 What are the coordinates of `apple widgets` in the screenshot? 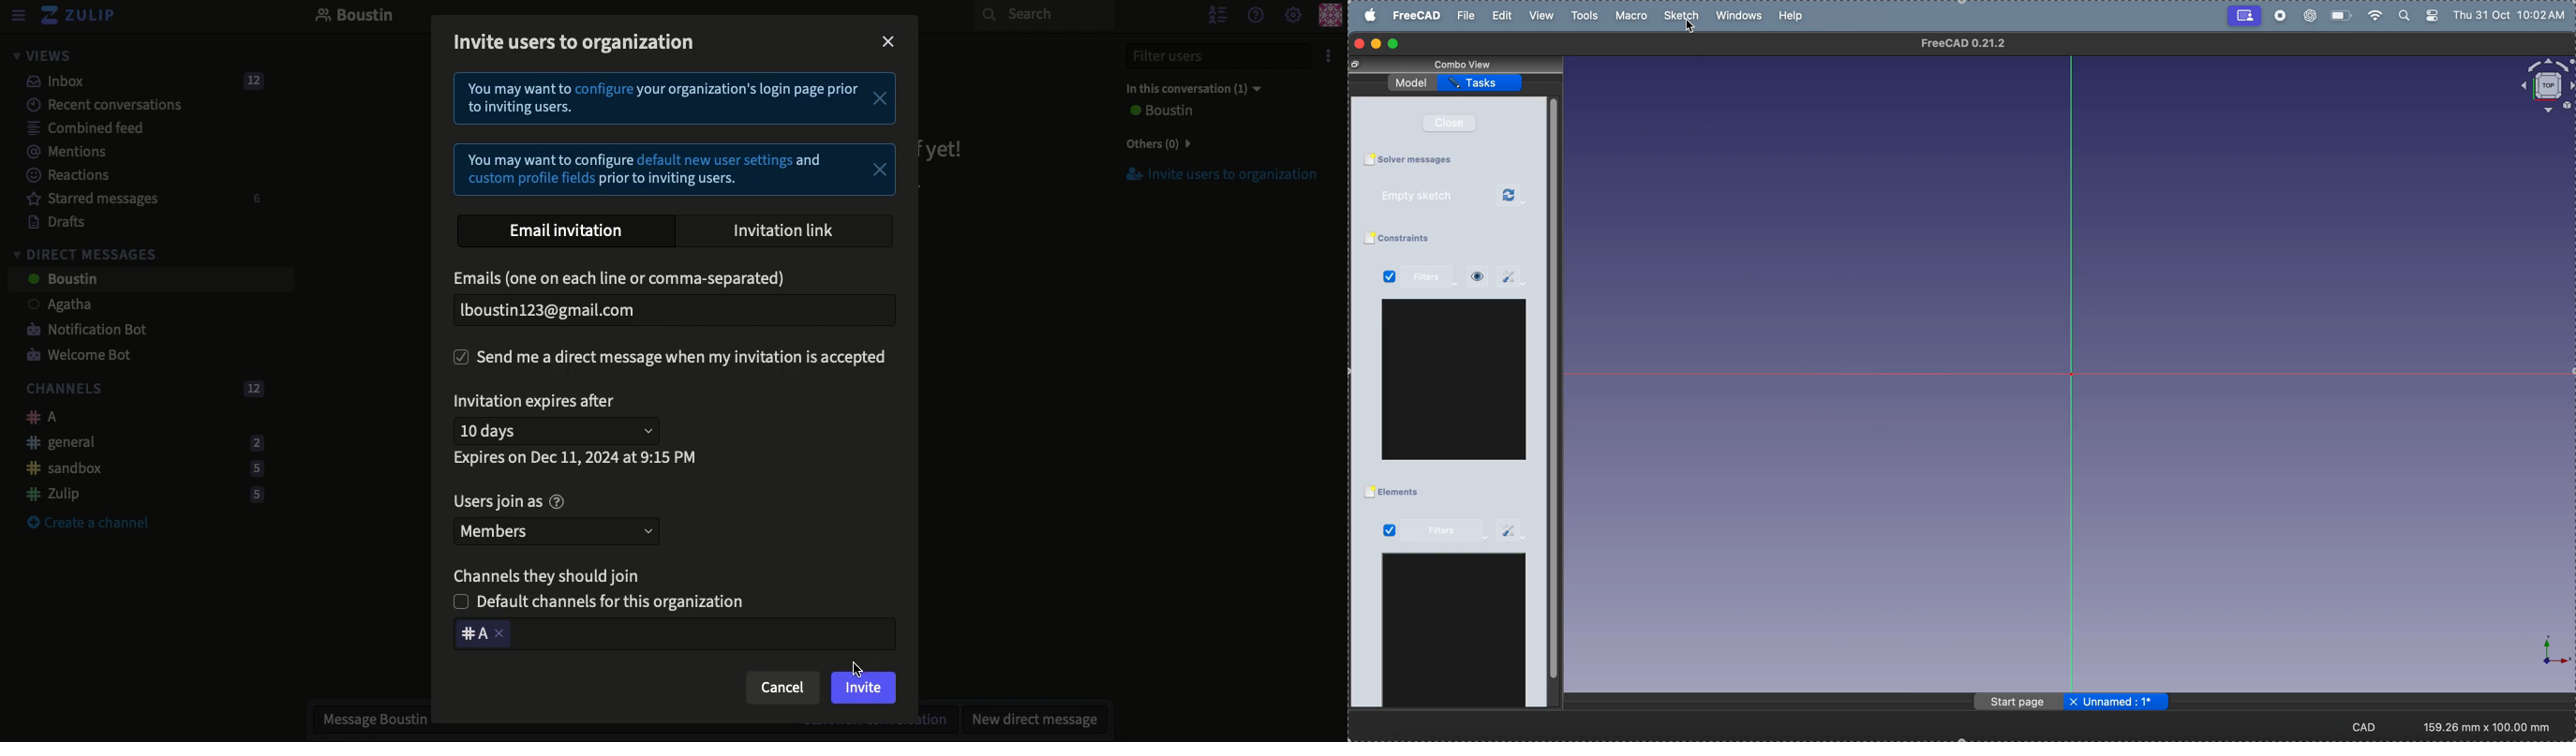 It's located at (2420, 15).